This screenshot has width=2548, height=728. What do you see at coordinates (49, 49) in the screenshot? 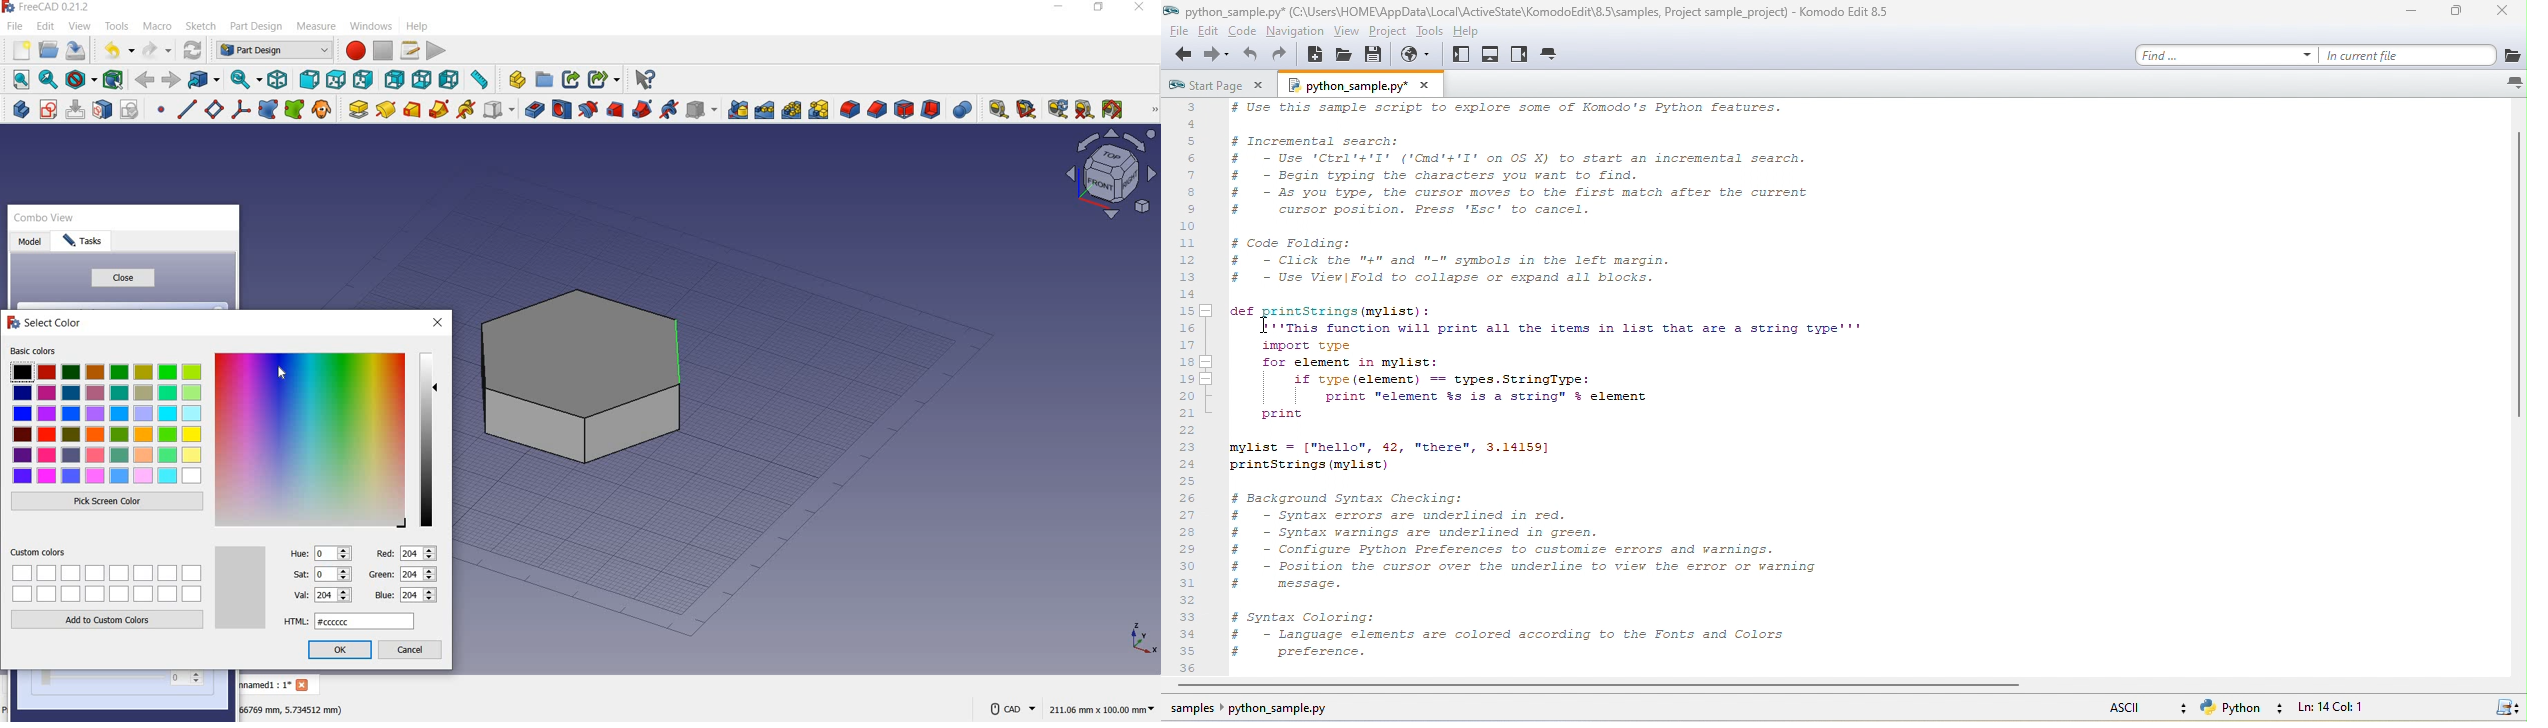
I see `open` at bounding box center [49, 49].